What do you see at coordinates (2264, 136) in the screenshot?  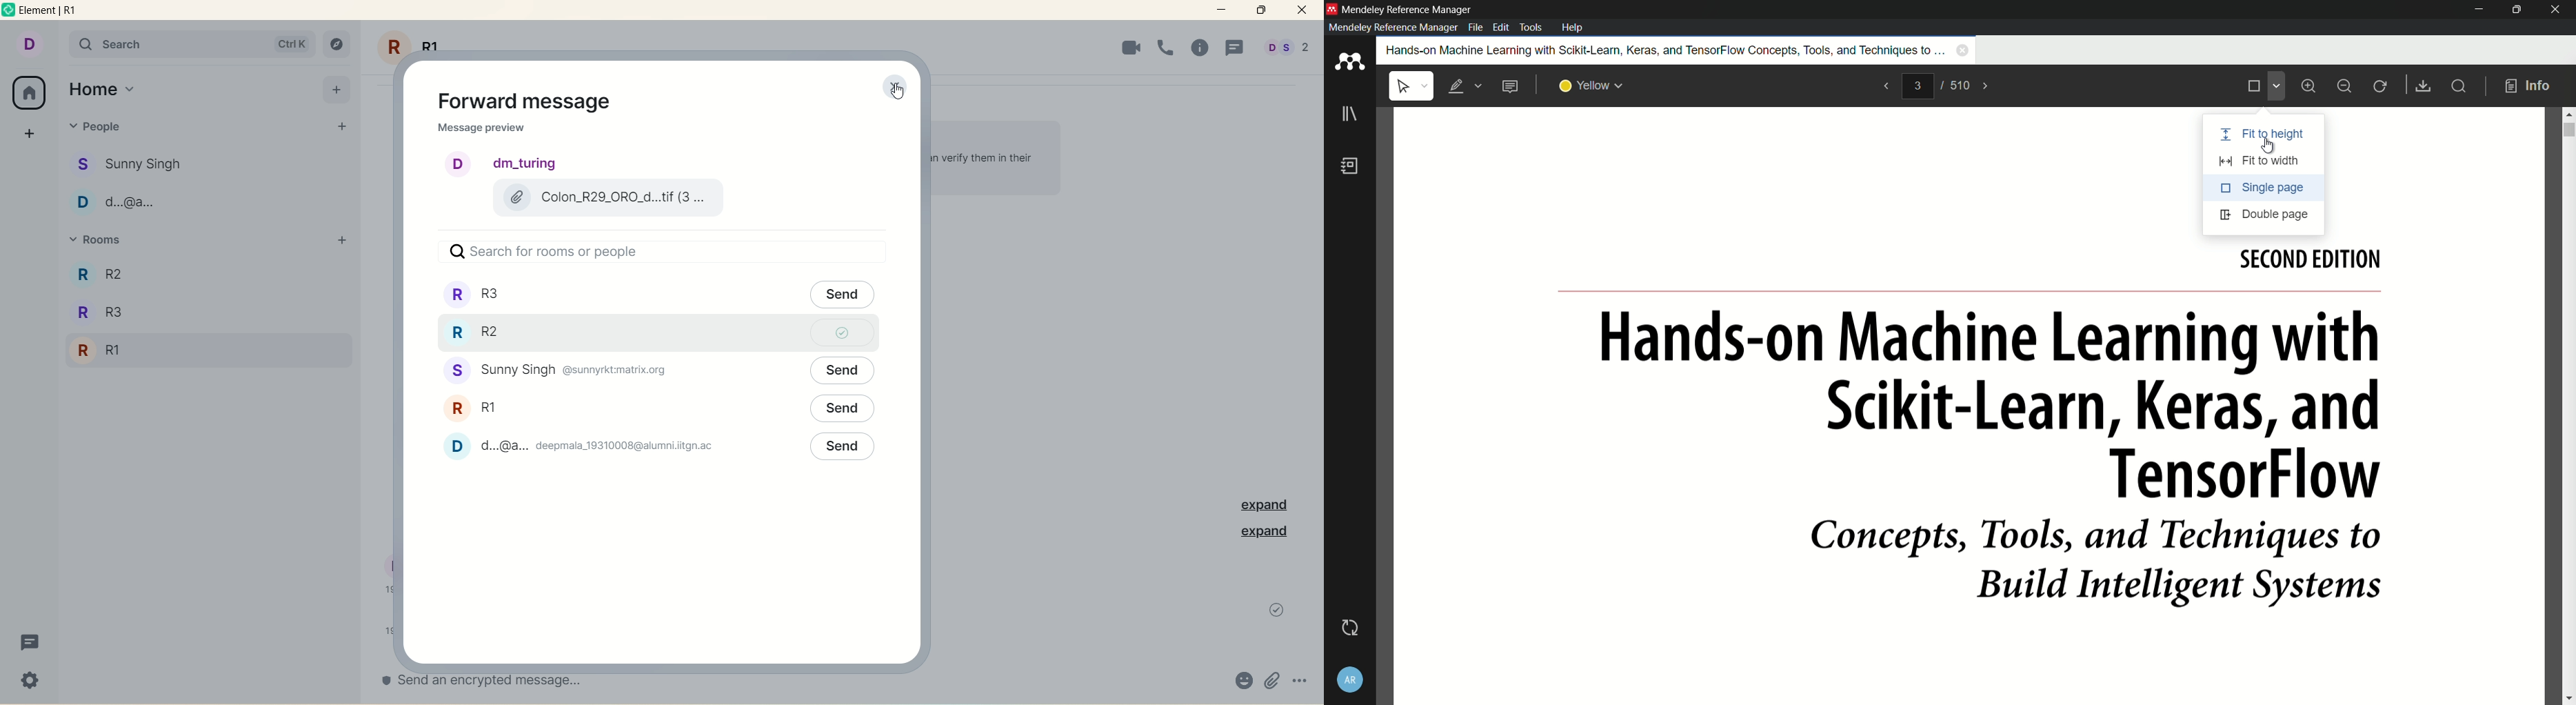 I see `fit to height` at bounding box center [2264, 136].